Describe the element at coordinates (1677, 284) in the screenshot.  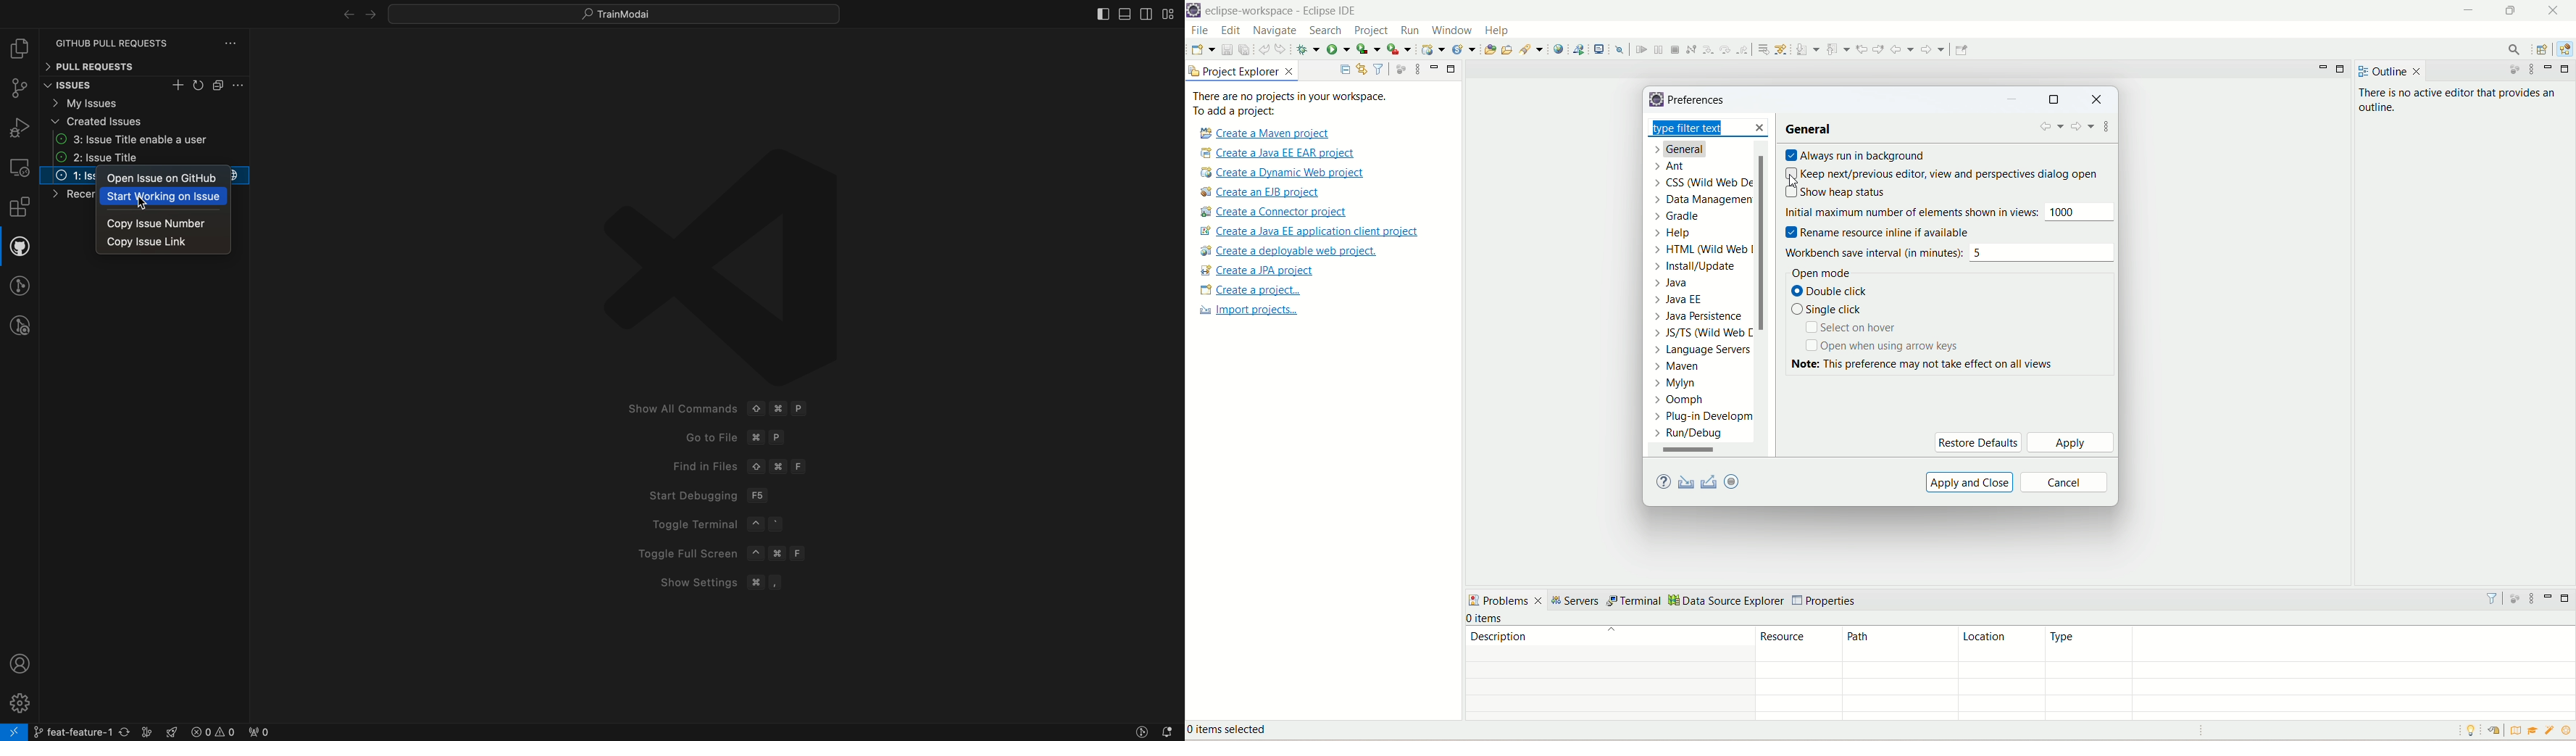
I see `Java` at that location.